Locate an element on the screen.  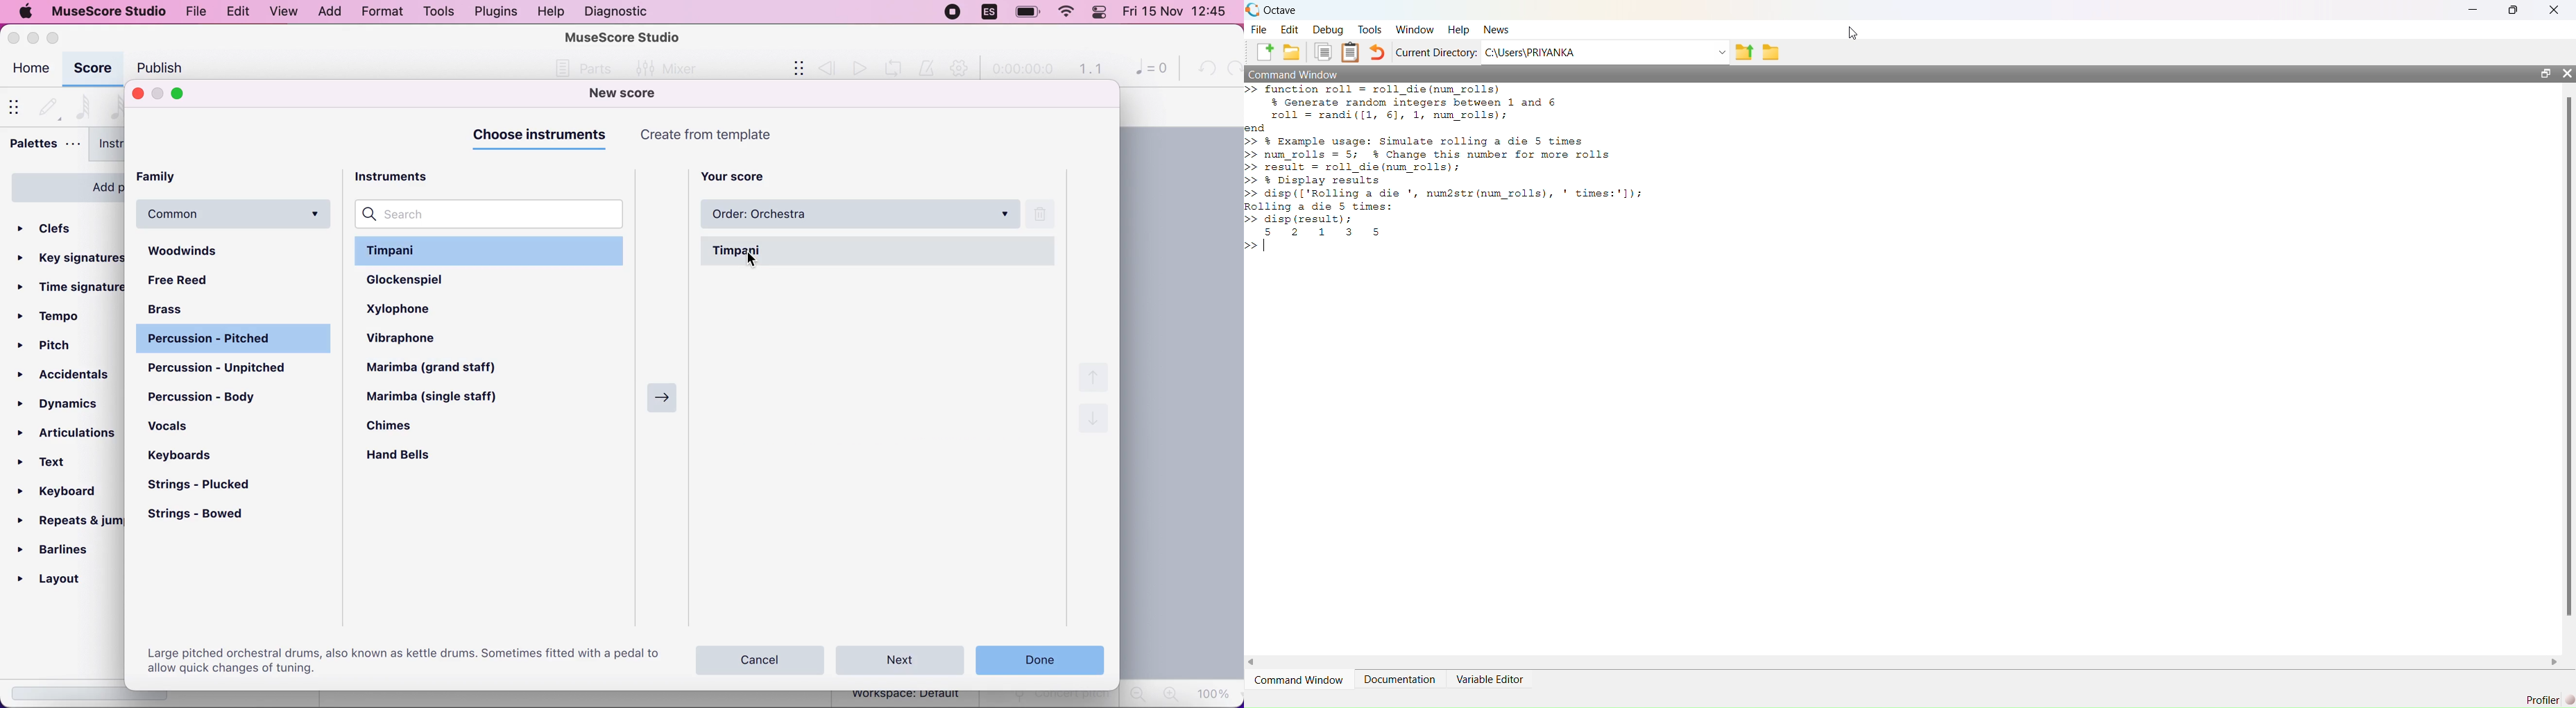
instruments is located at coordinates (404, 175).